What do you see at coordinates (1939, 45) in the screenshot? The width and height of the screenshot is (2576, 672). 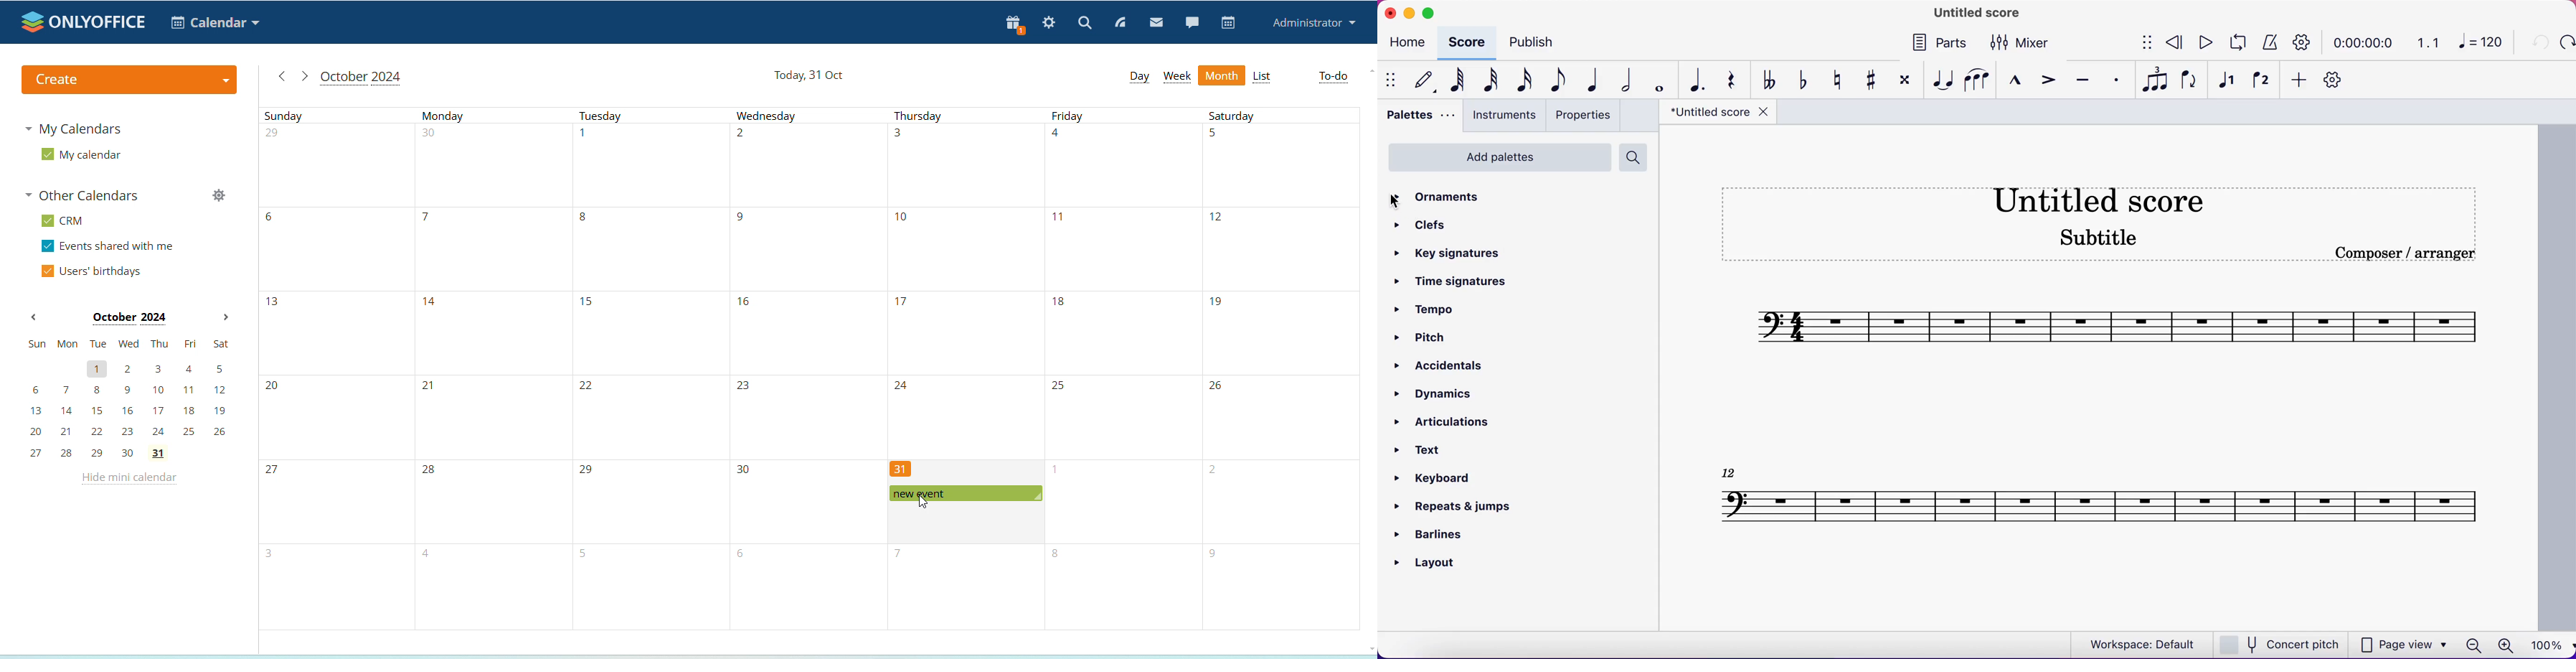 I see `parts` at bounding box center [1939, 45].